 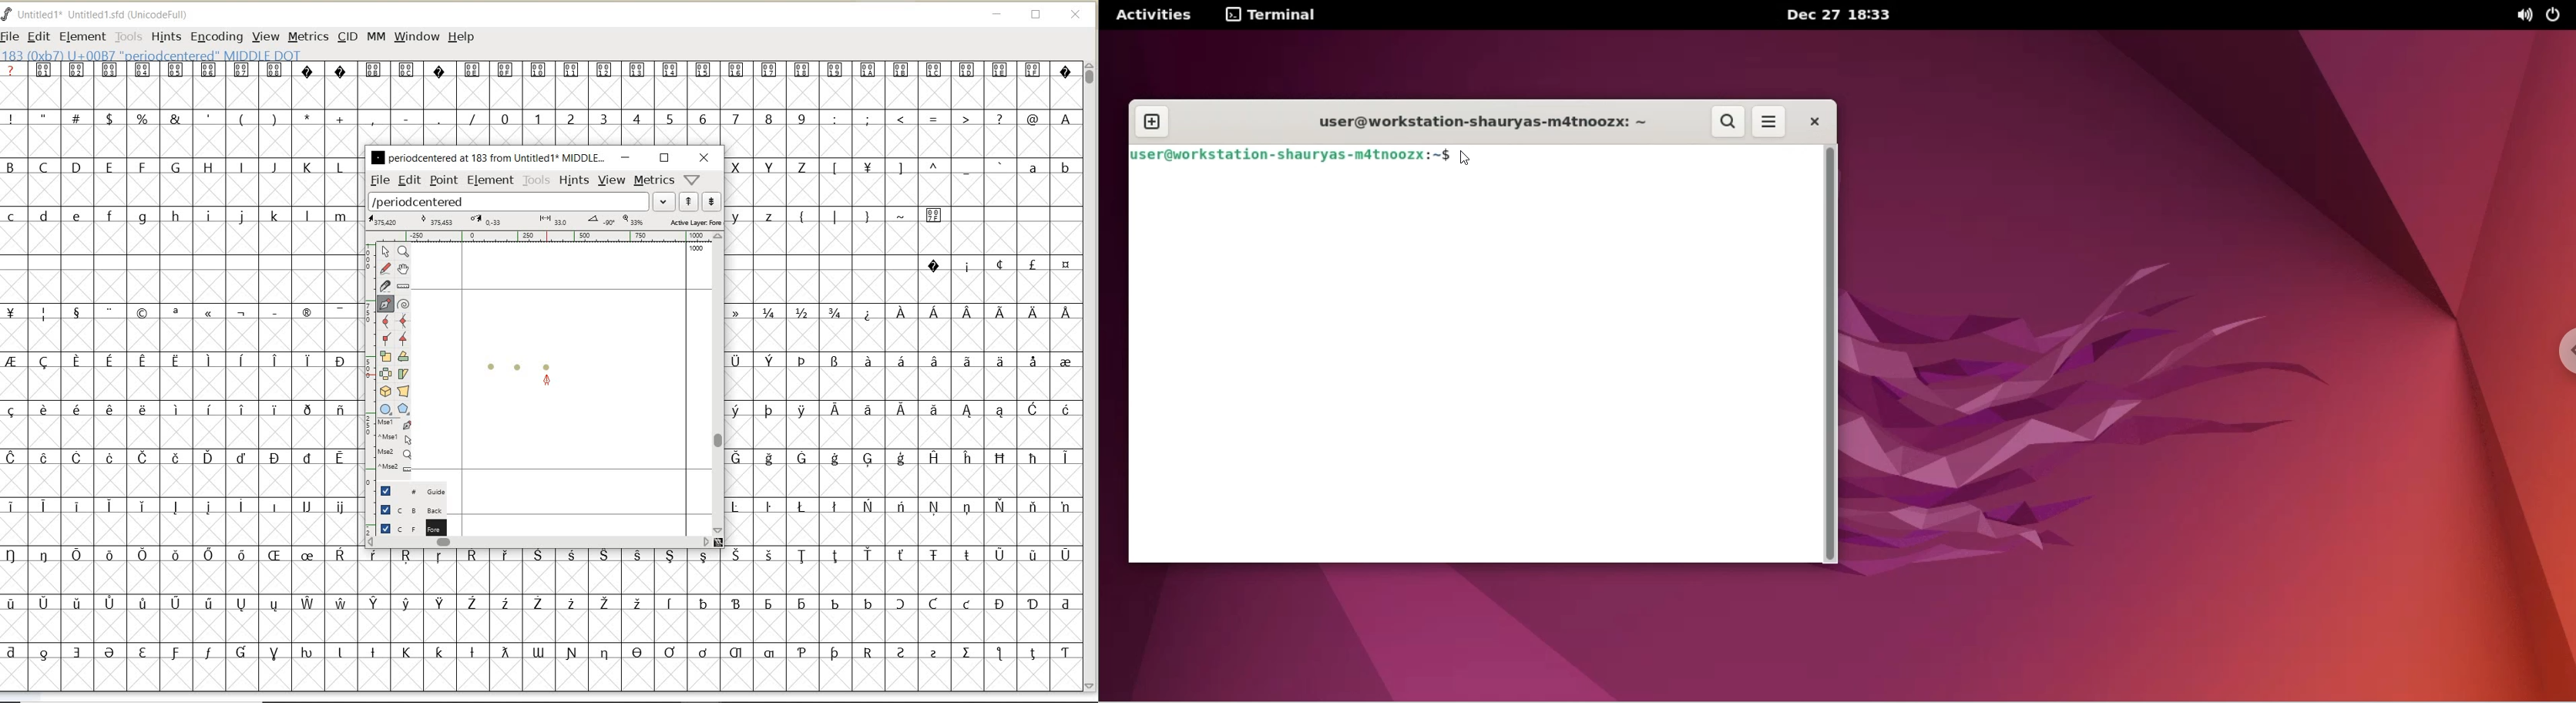 I want to click on cut splines in two, so click(x=385, y=286).